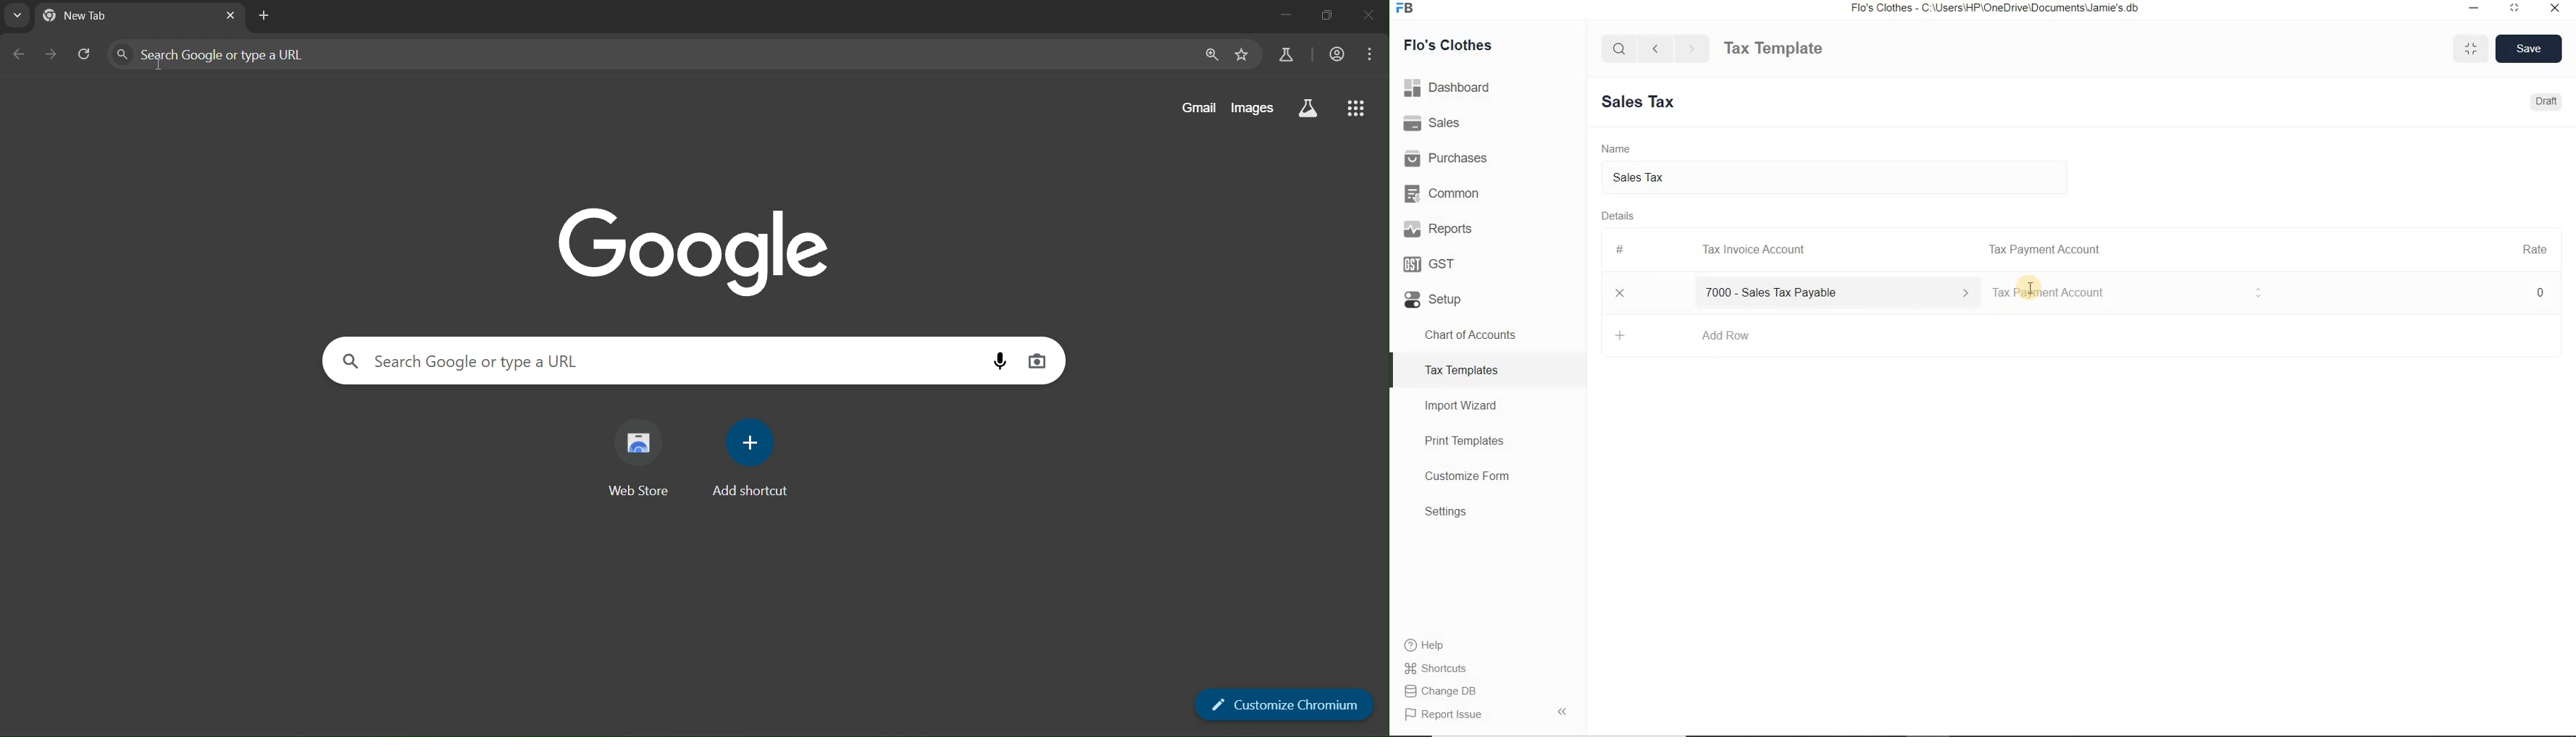 The width and height of the screenshot is (2576, 756). What do you see at coordinates (1773, 48) in the screenshot?
I see `Tax Template` at bounding box center [1773, 48].